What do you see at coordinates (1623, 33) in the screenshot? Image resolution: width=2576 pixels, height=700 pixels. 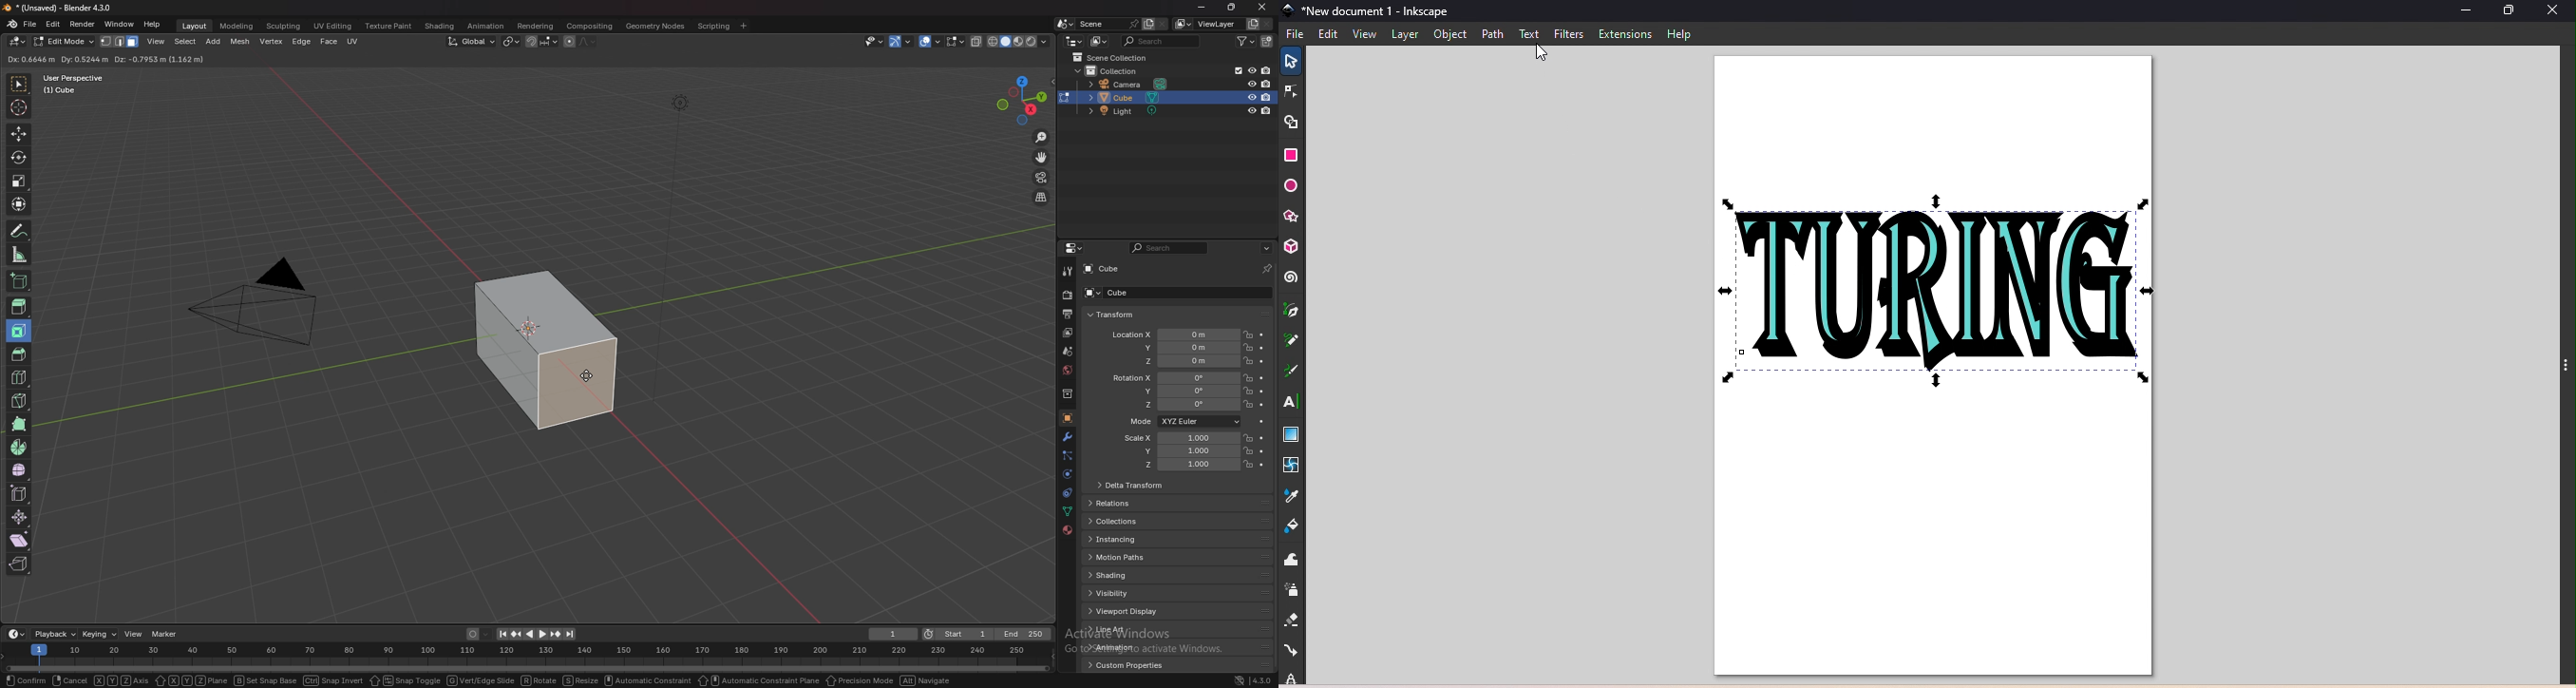 I see `Extensions` at bounding box center [1623, 33].